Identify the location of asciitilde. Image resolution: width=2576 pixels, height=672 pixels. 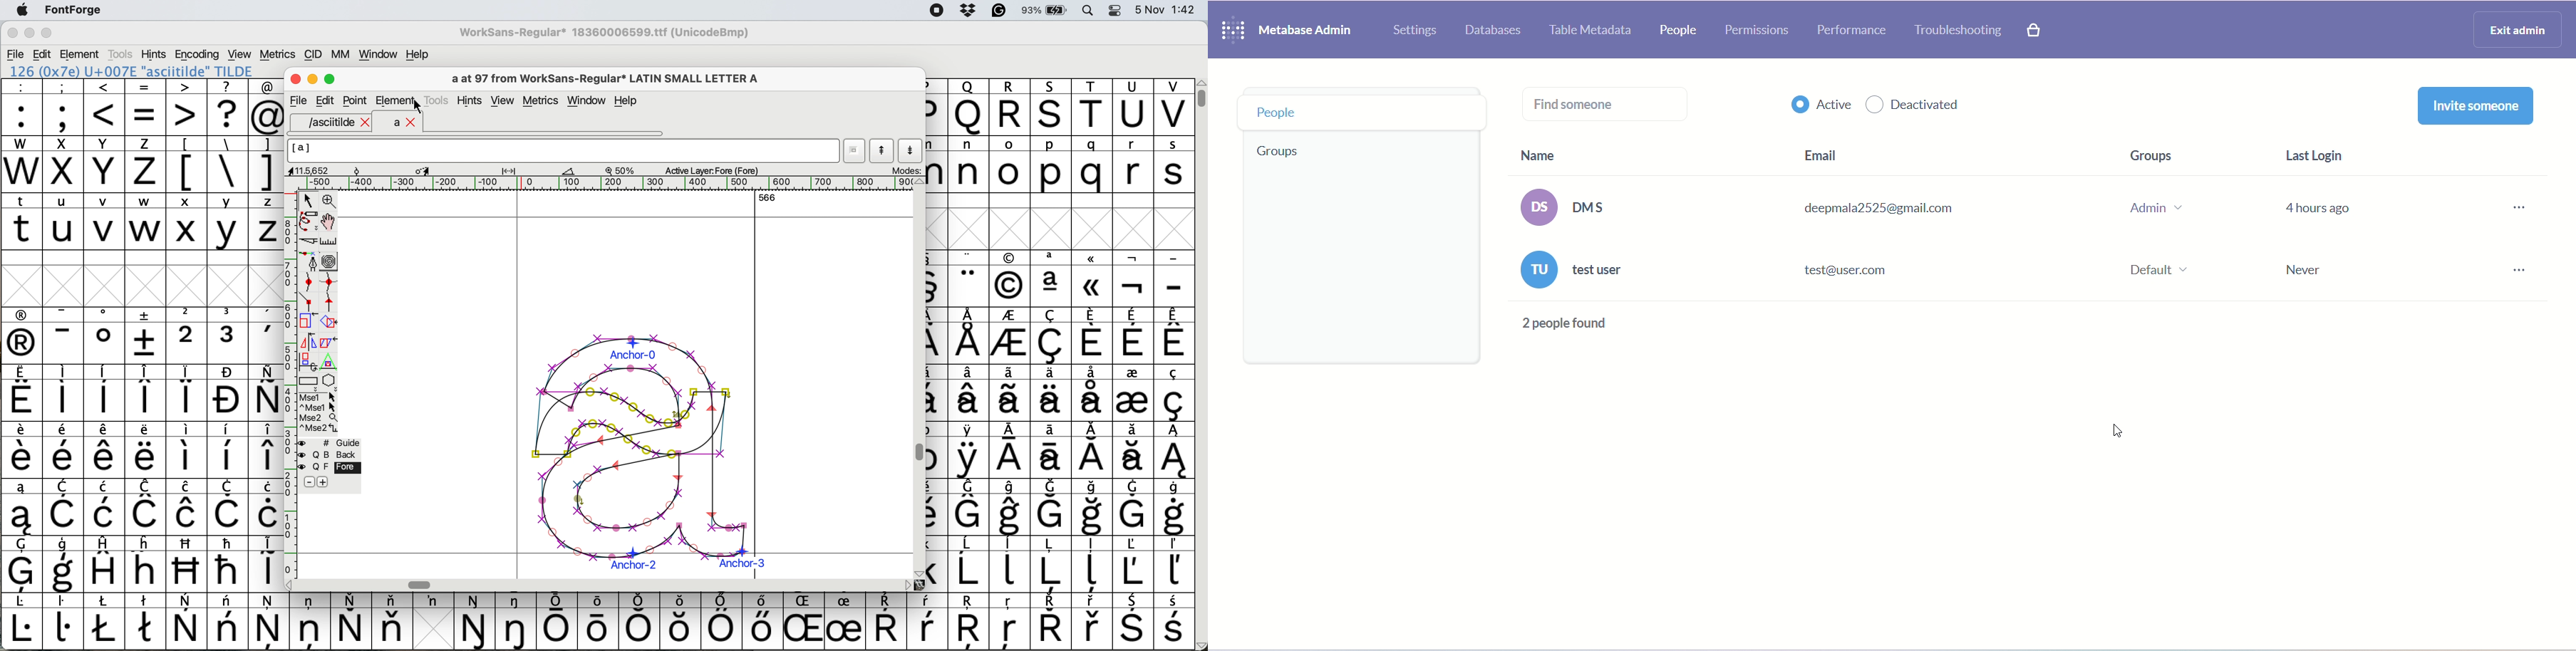
(337, 122).